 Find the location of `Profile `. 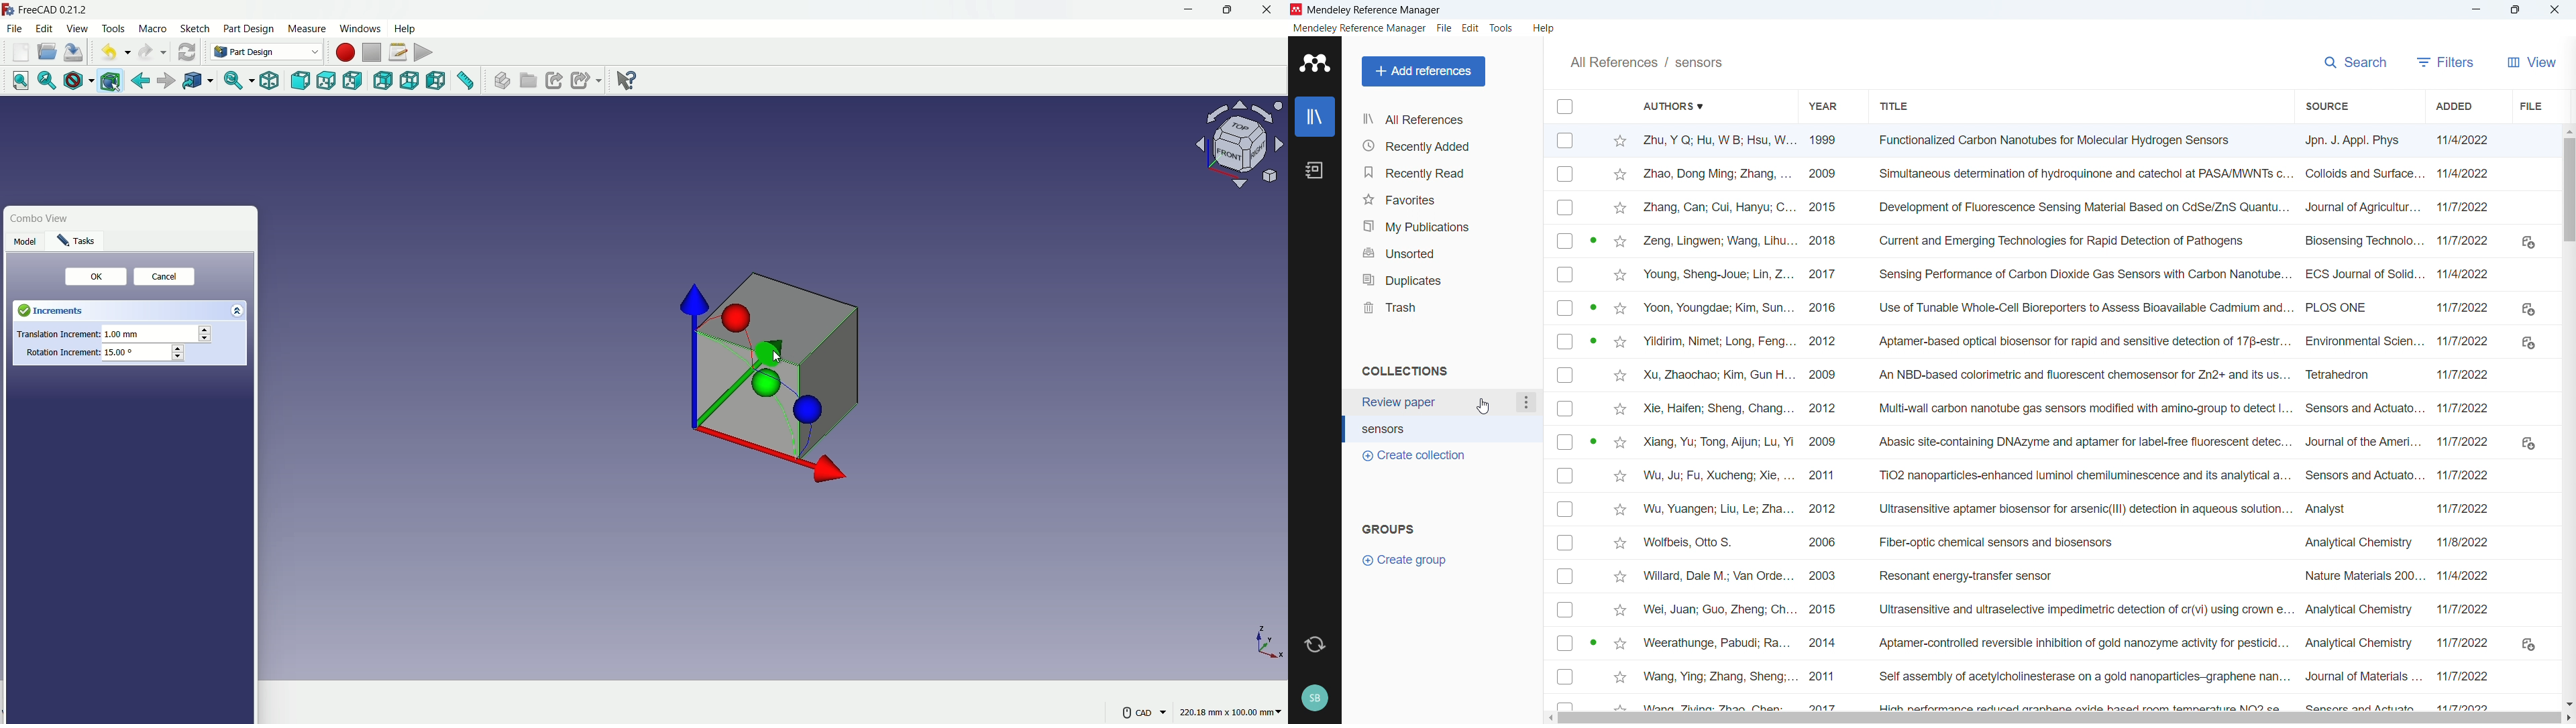

Profile  is located at coordinates (1315, 699).